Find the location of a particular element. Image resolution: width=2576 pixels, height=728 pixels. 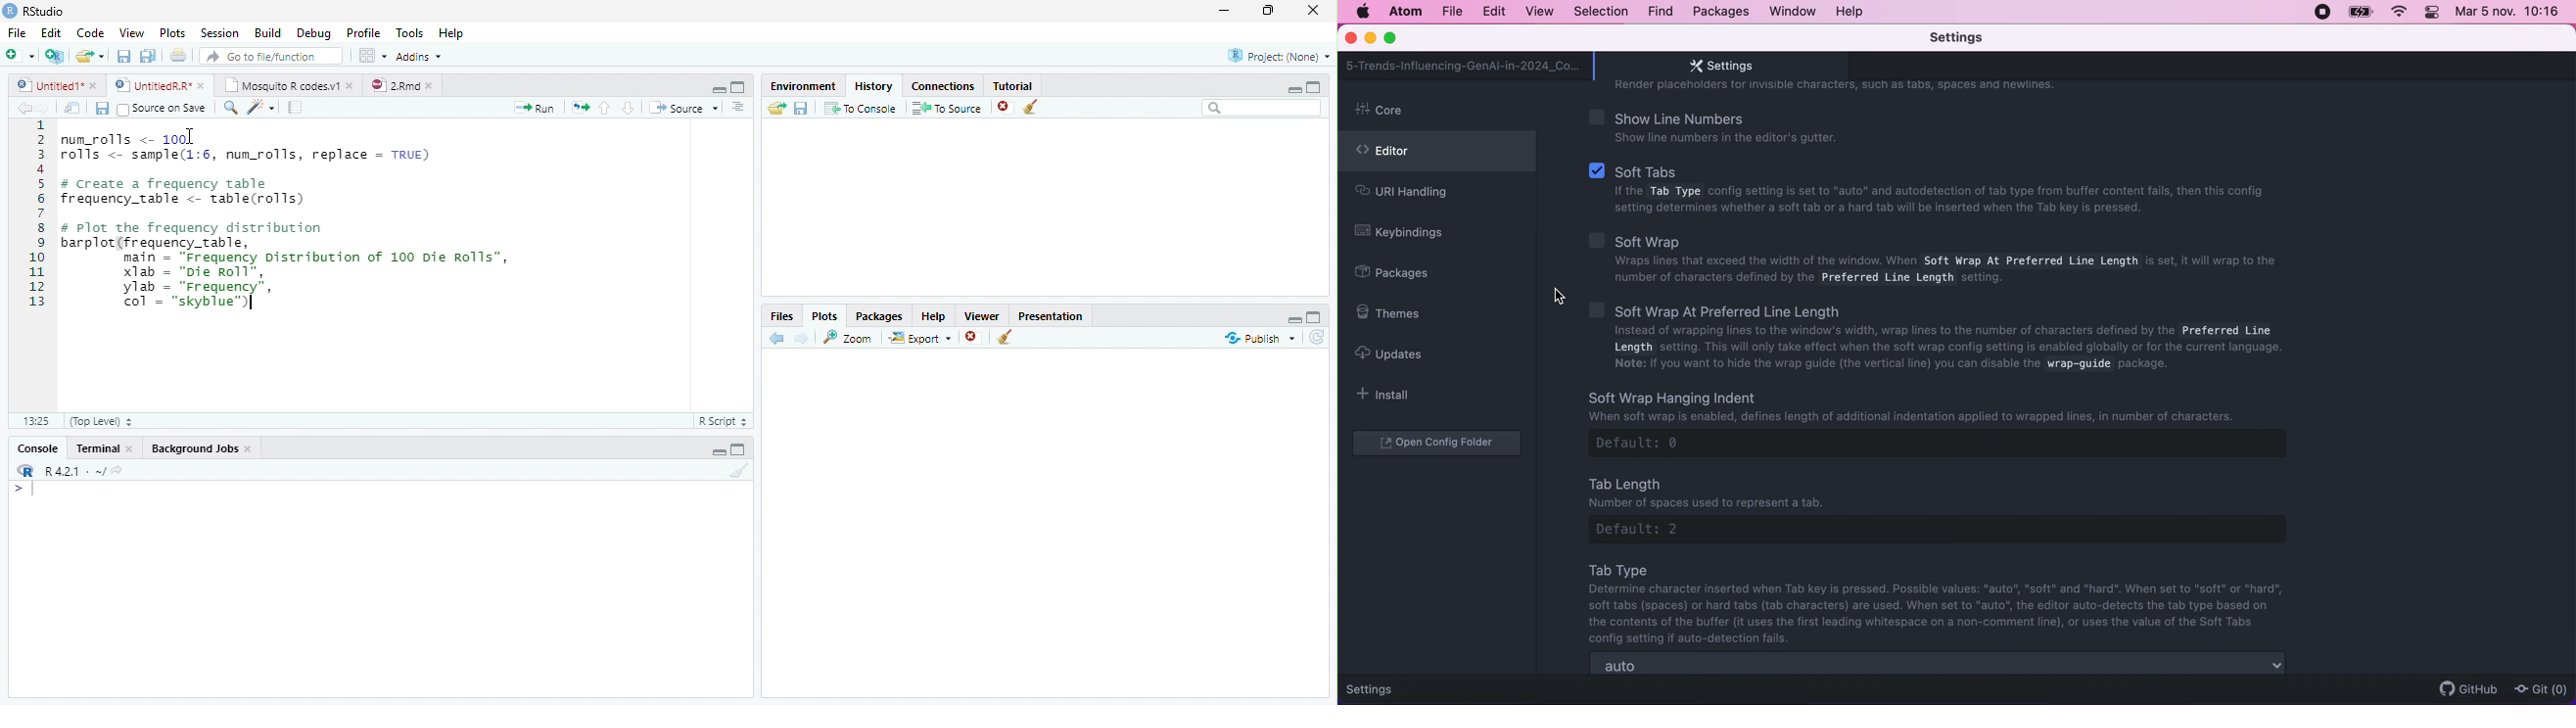

View is located at coordinates (132, 31).